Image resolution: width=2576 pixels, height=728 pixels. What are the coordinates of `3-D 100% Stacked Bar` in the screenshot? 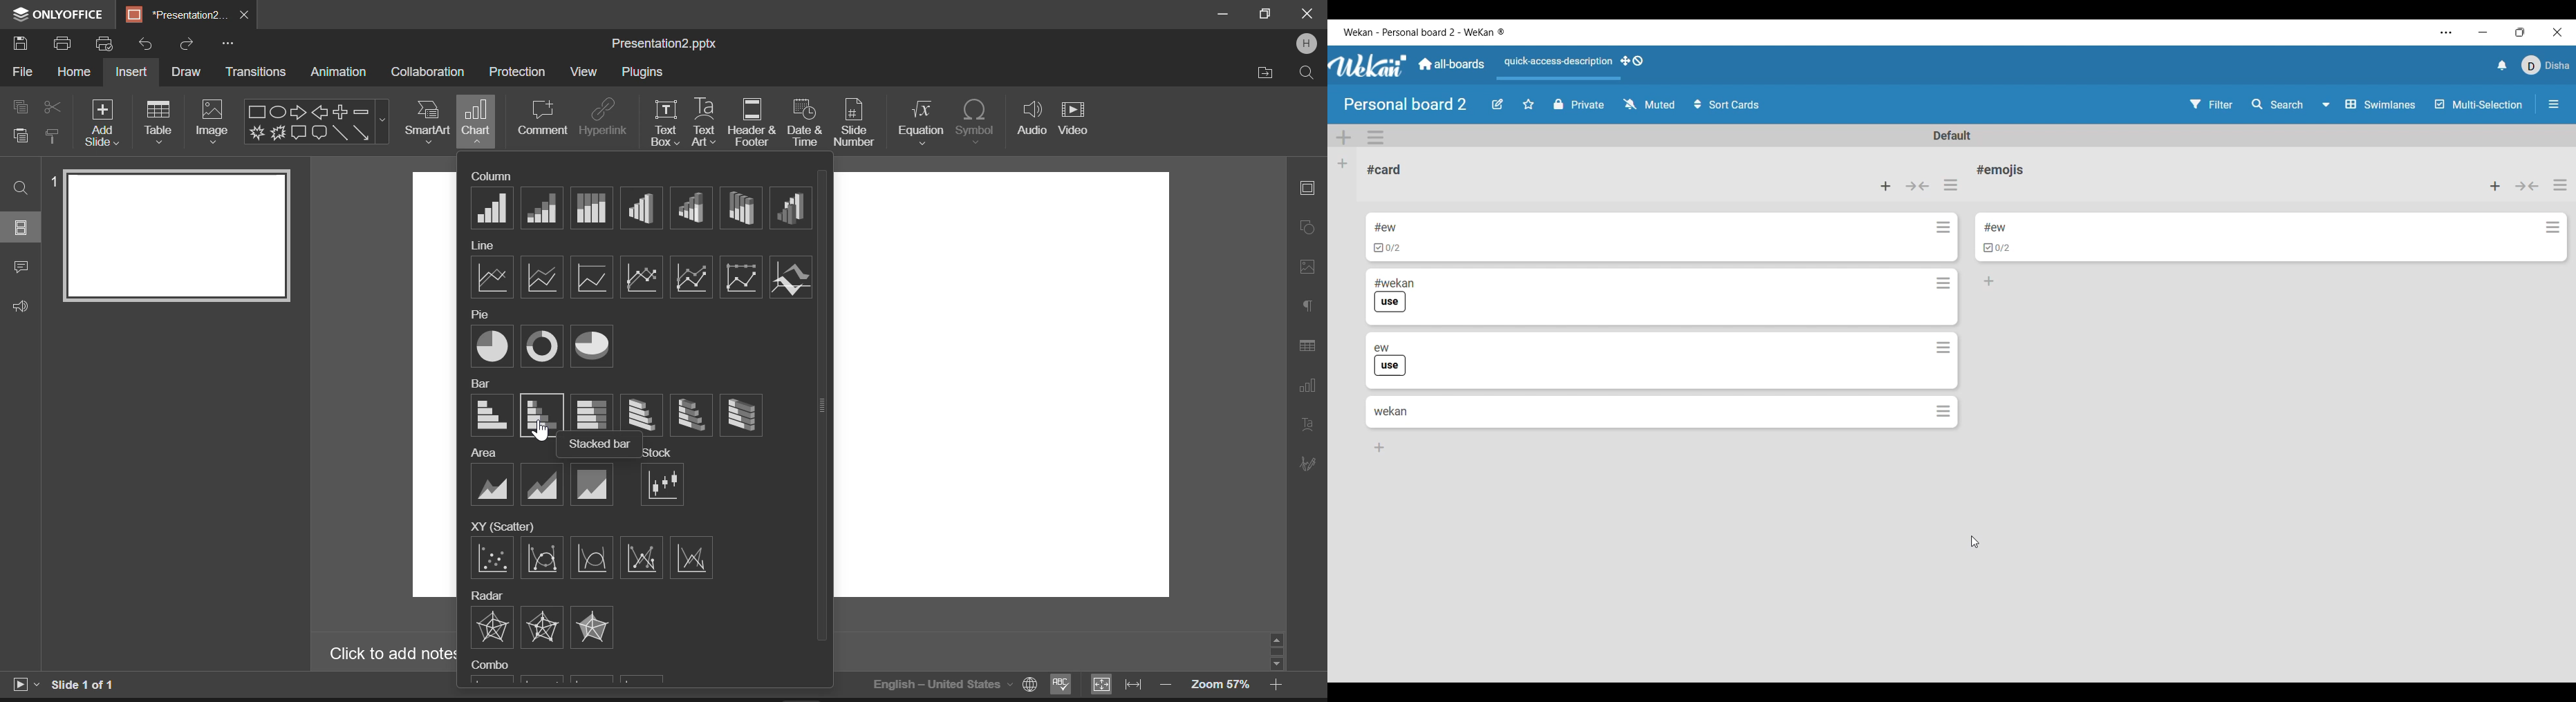 It's located at (739, 415).